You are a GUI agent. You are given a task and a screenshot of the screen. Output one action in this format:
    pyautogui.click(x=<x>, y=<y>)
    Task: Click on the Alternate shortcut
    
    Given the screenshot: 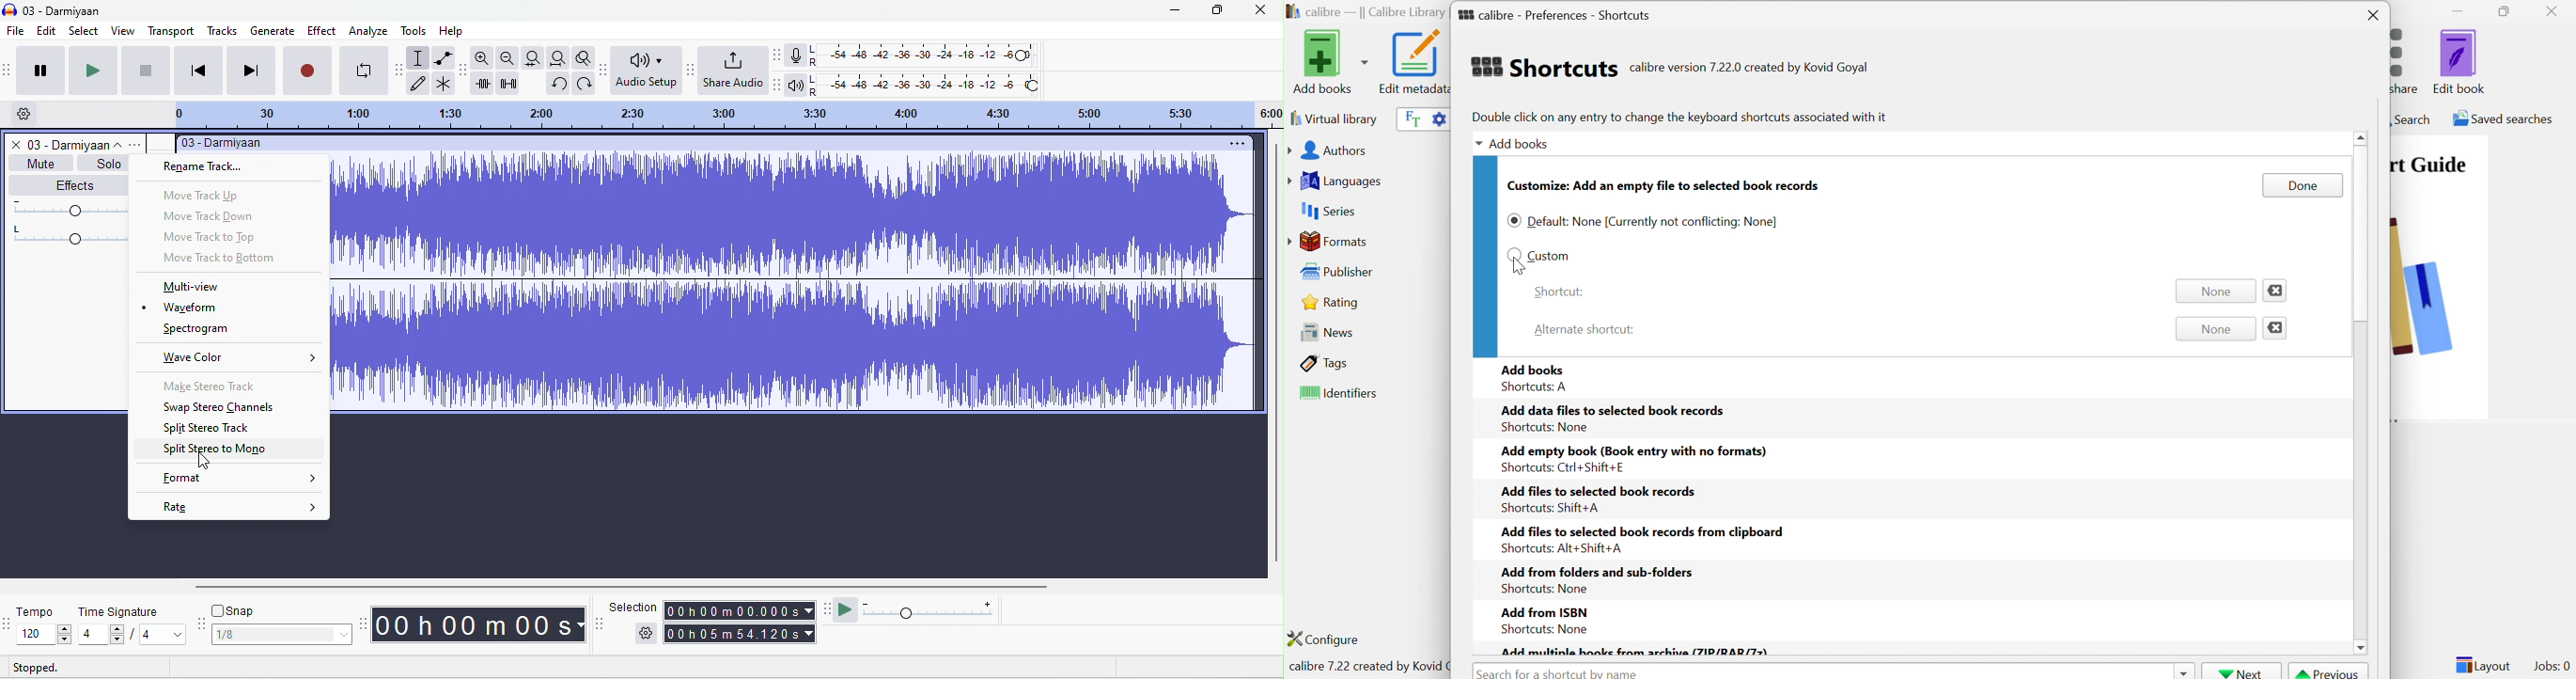 What is the action you would take?
    pyautogui.click(x=1586, y=328)
    